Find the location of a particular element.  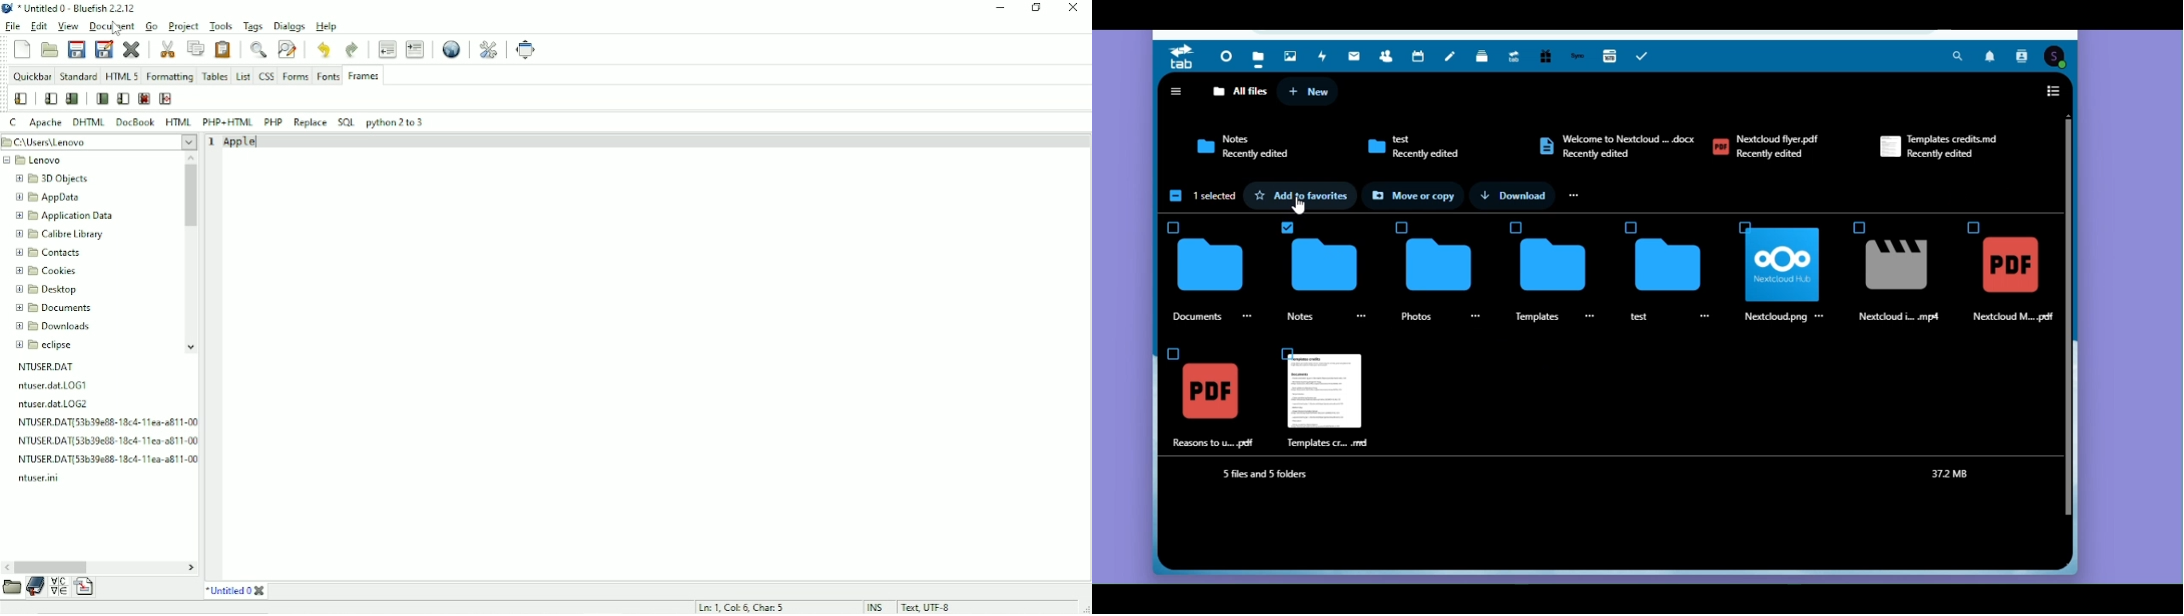

Frameset is located at coordinates (122, 98).